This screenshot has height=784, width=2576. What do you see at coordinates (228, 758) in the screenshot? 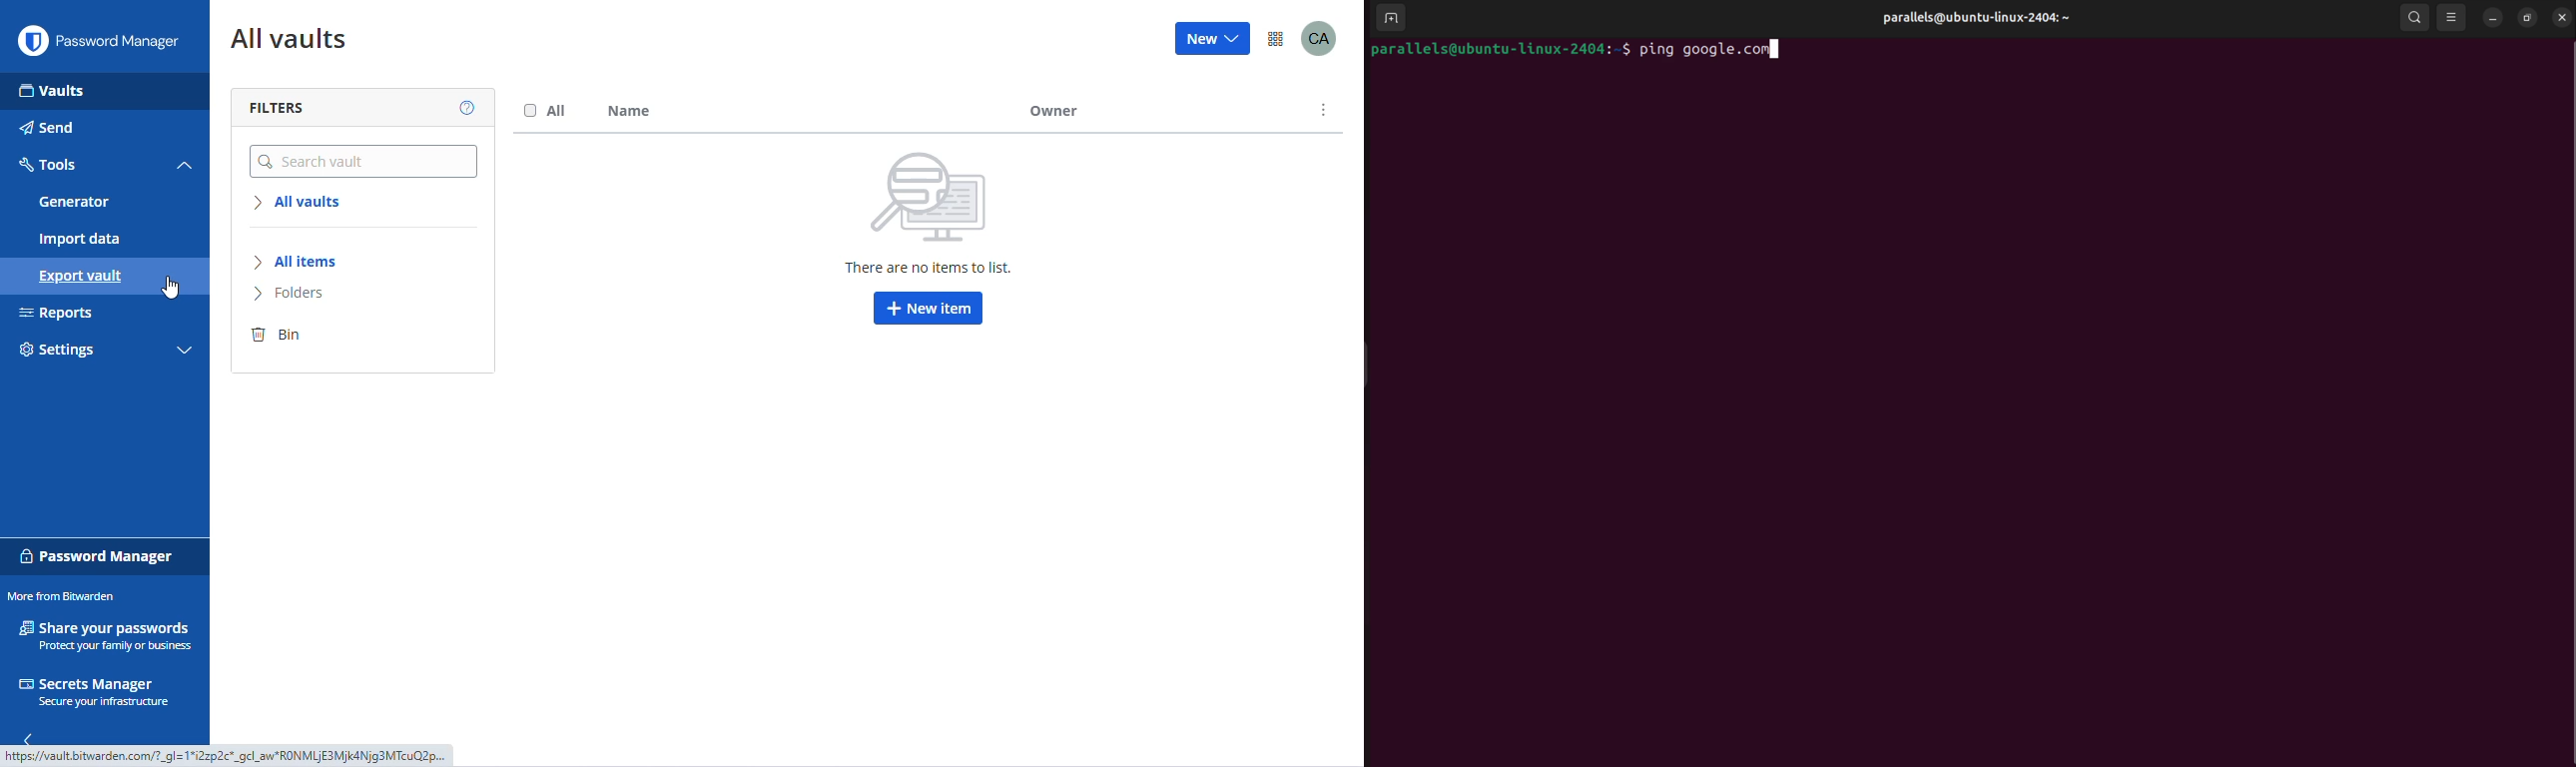
I see `link` at bounding box center [228, 758].